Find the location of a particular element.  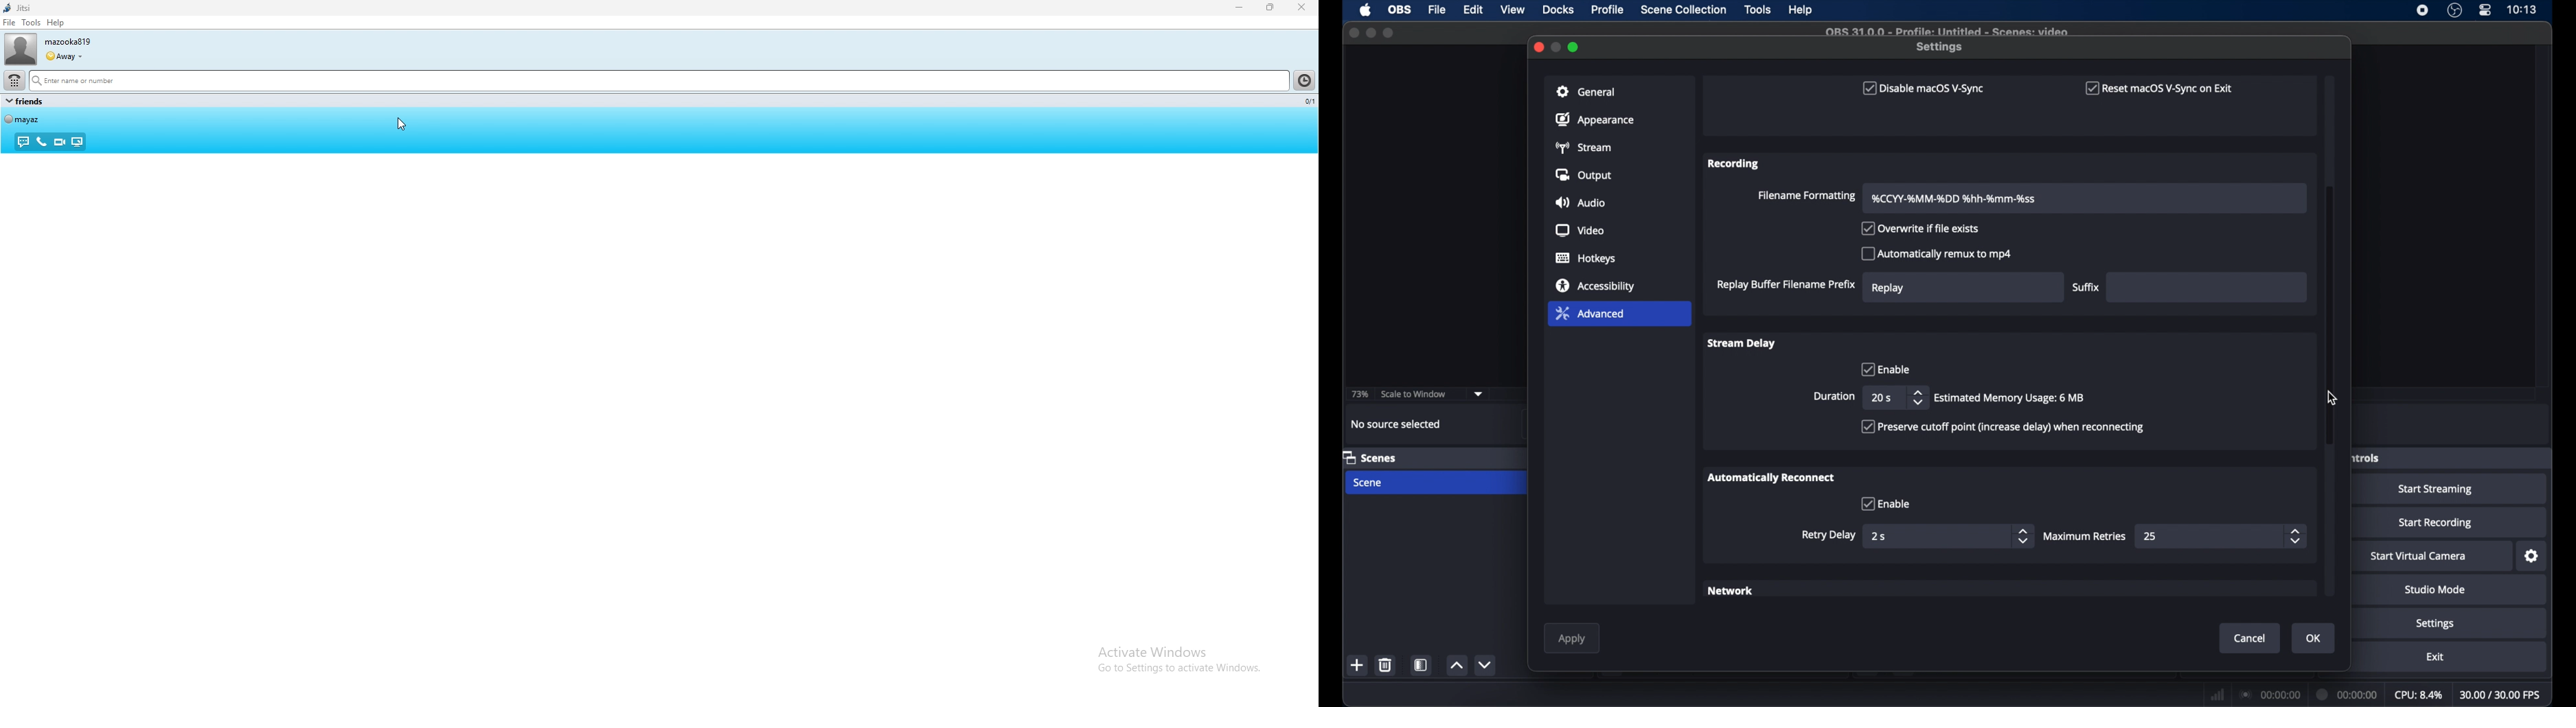

tools is located at coordinates (1758, 10).